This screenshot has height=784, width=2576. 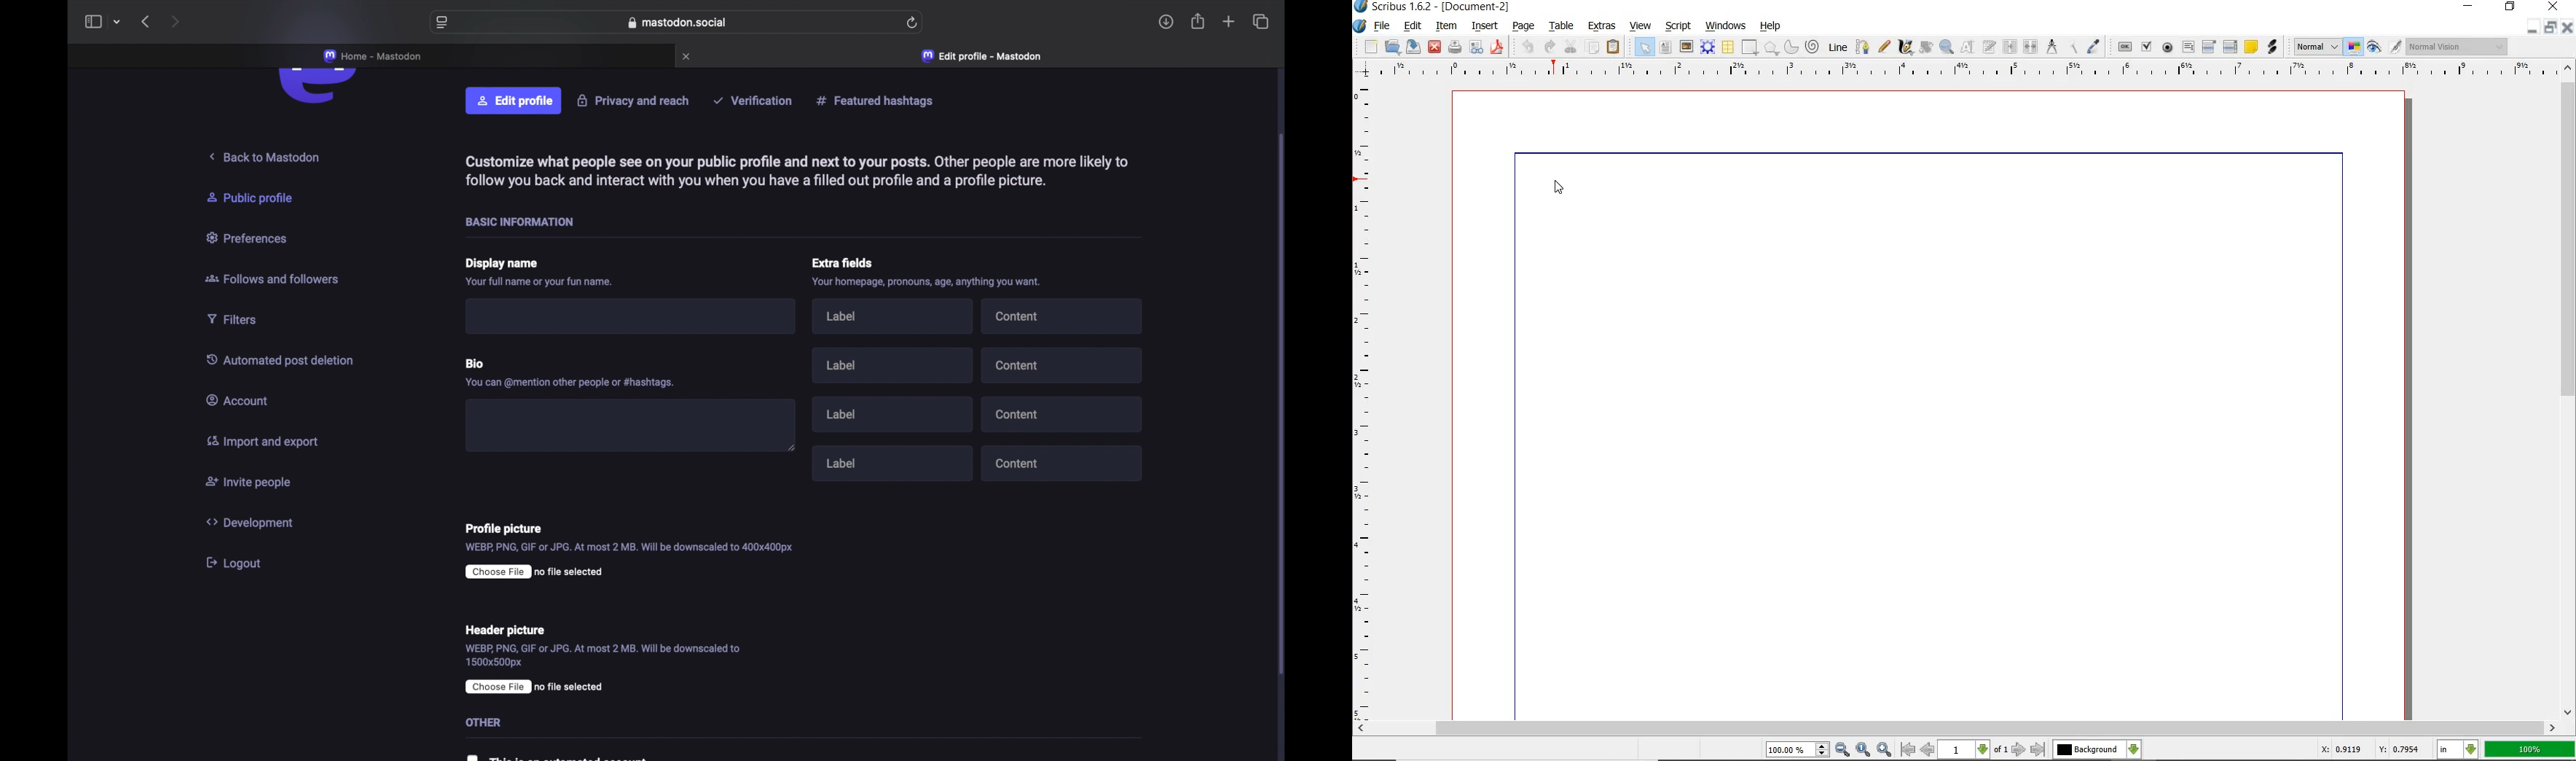 I want to click on import and export, so click(x=269, y=445).